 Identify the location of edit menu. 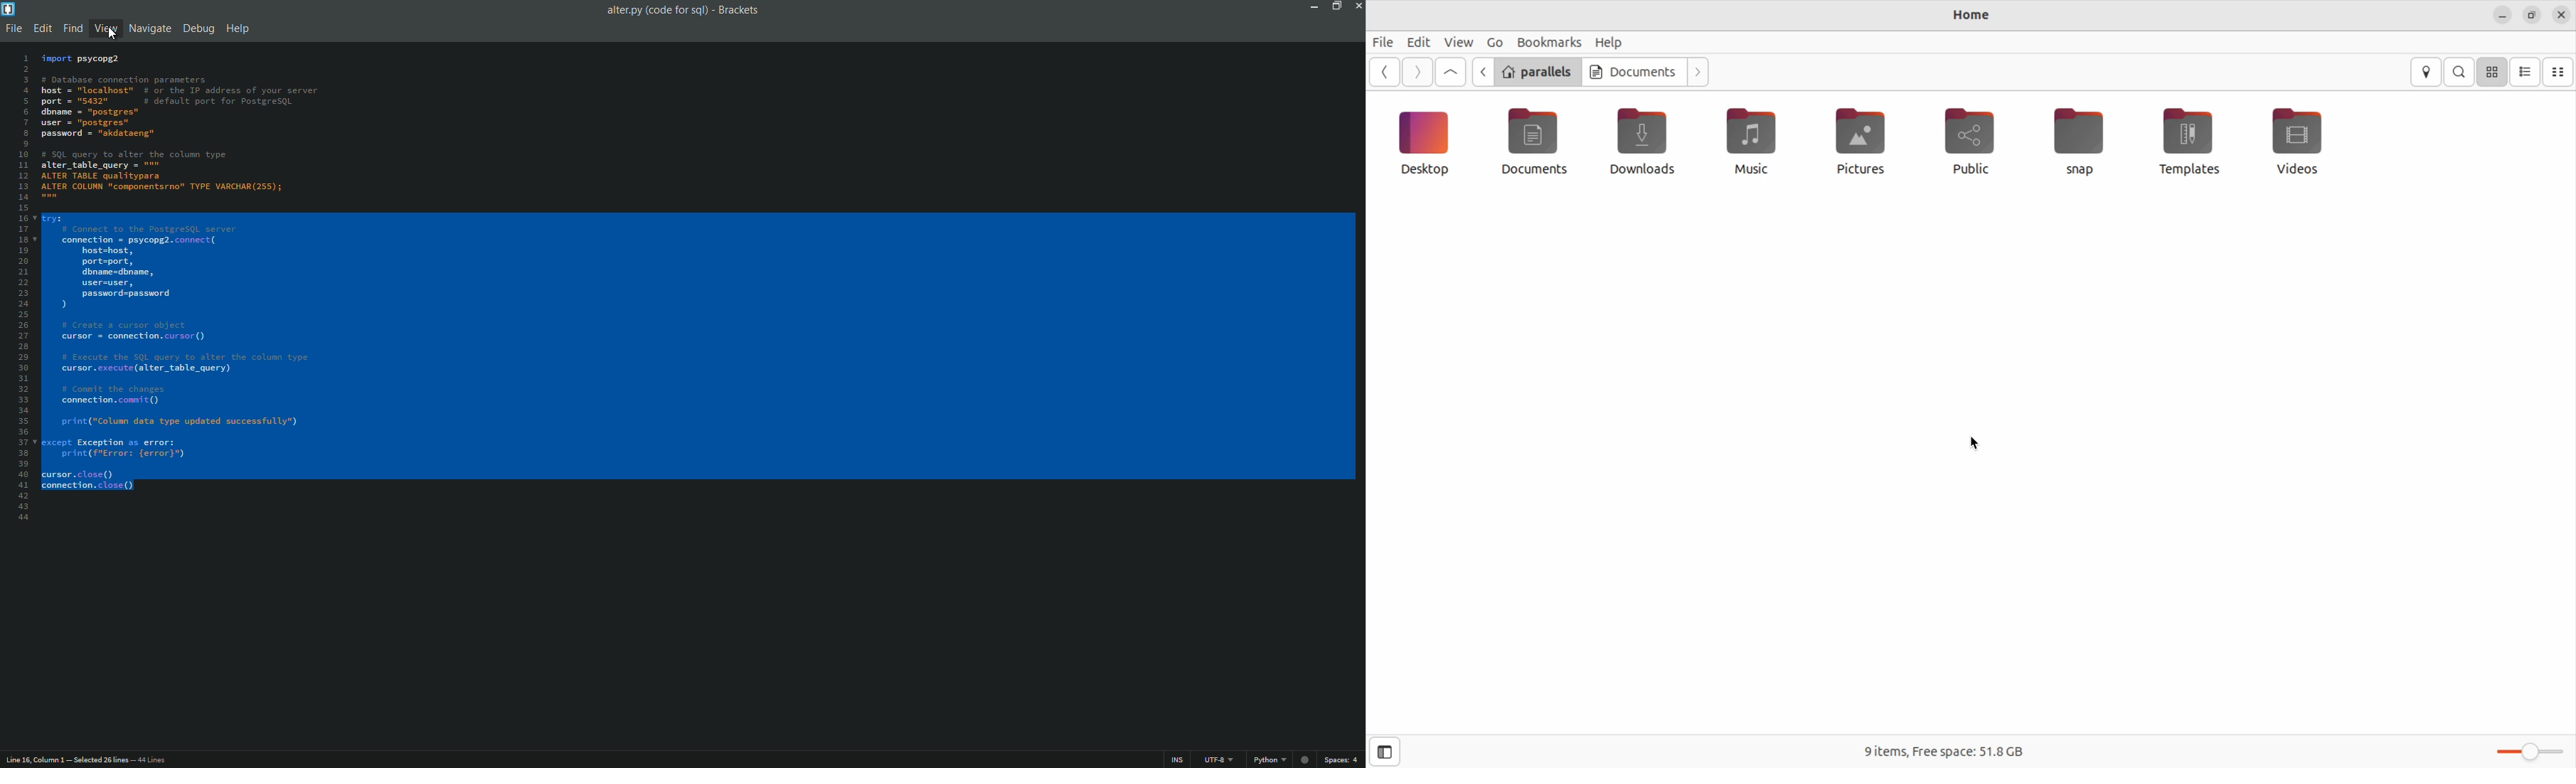
(41, 28).